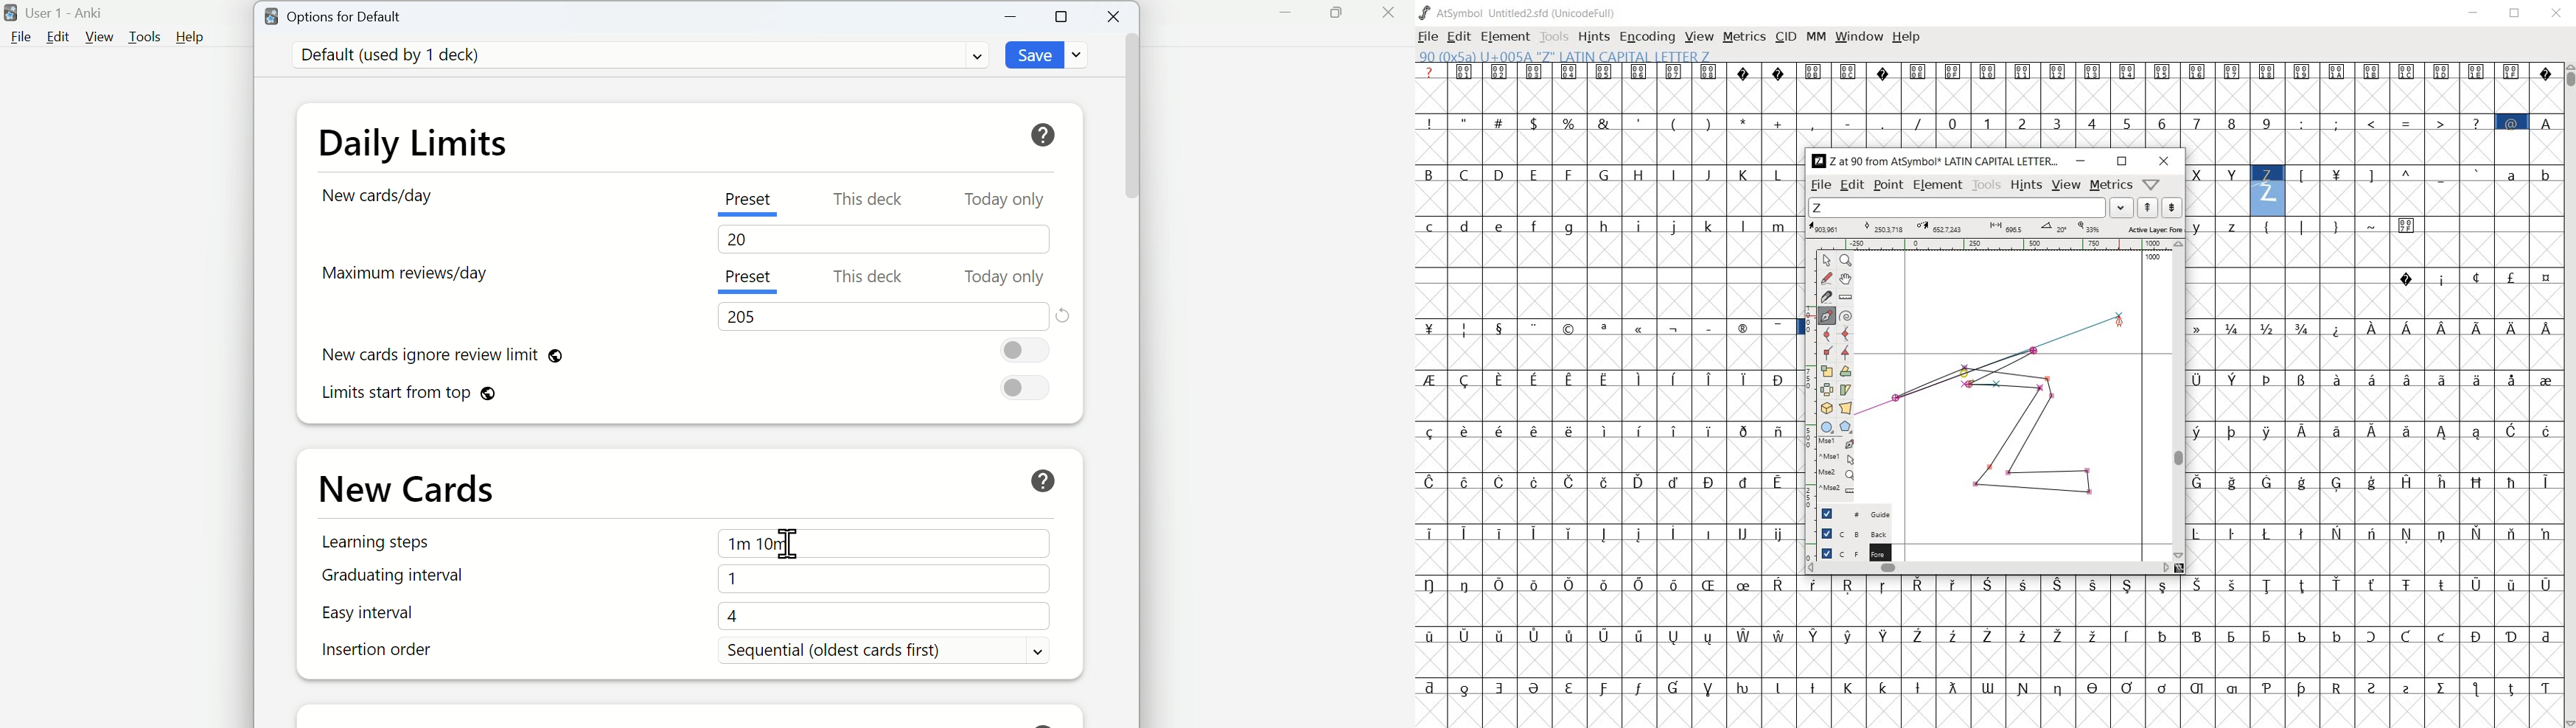  I want to click on Dropdown, so click(1082, 55).